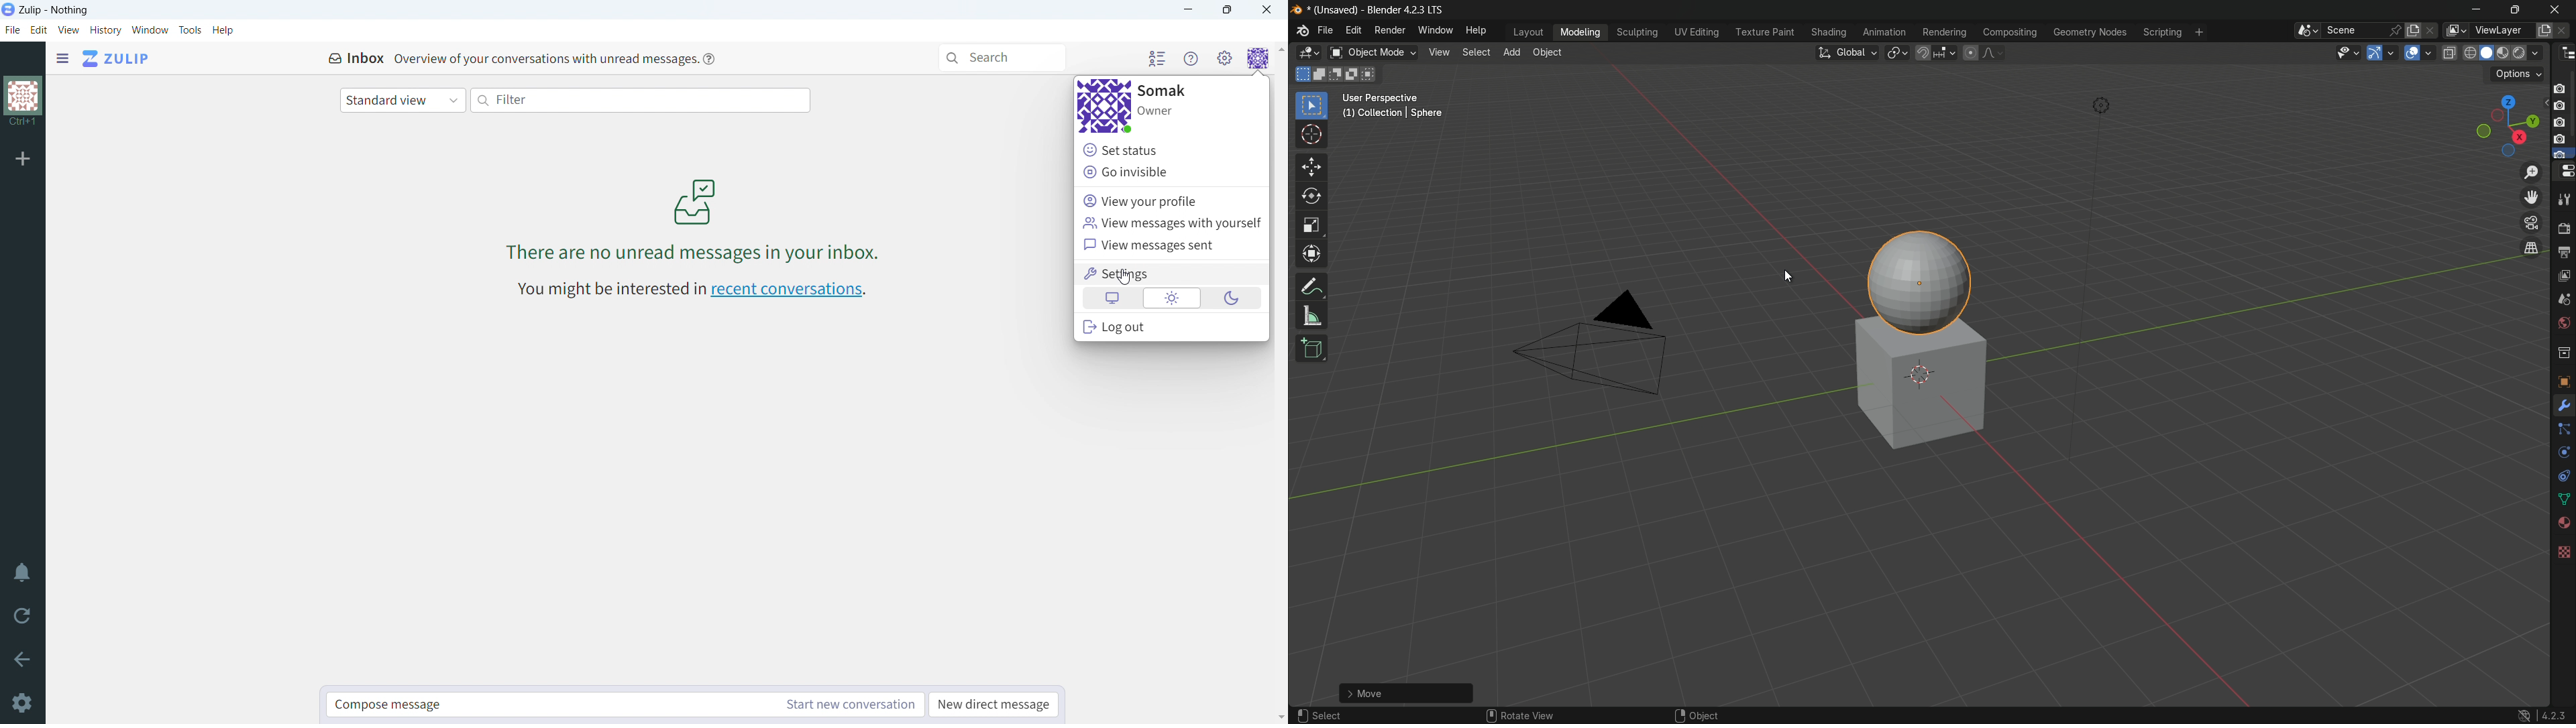  What do you see at coordinates (1171, 223) in the screenshot?
I see `view messages with yourself` at bounding box center [1171, 223].